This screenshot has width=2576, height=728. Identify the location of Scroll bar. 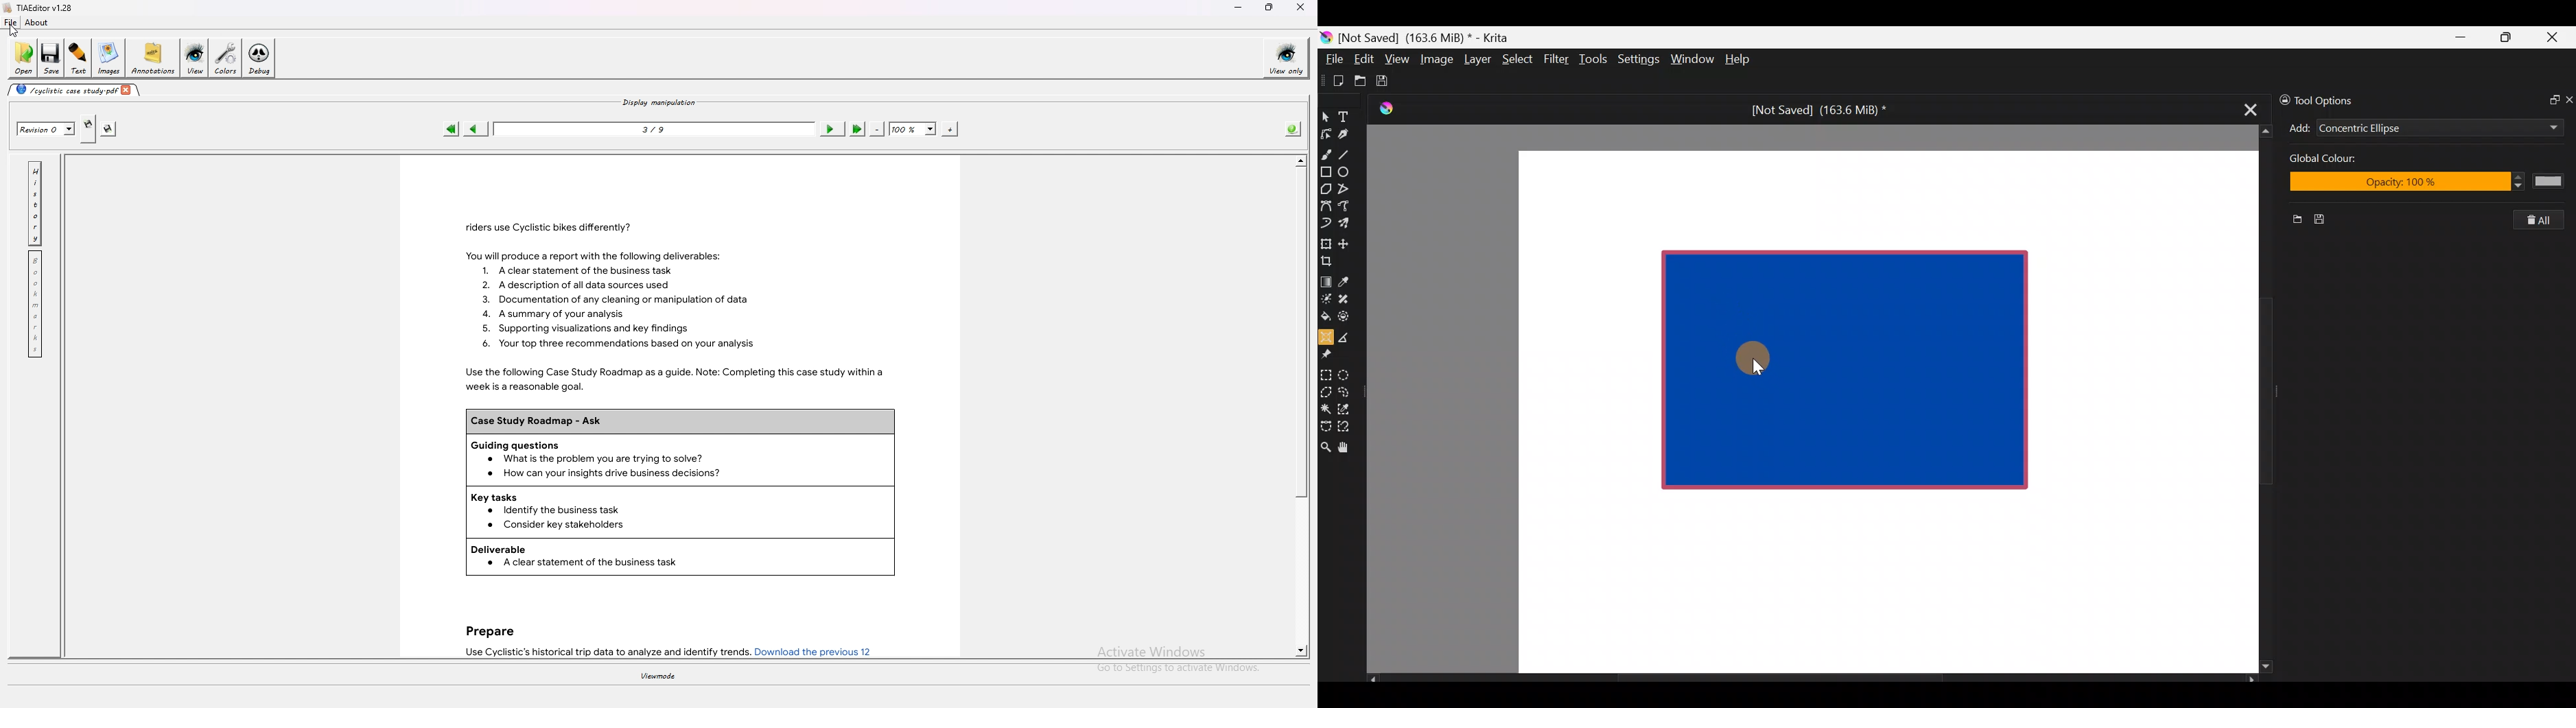
(2256, 399).